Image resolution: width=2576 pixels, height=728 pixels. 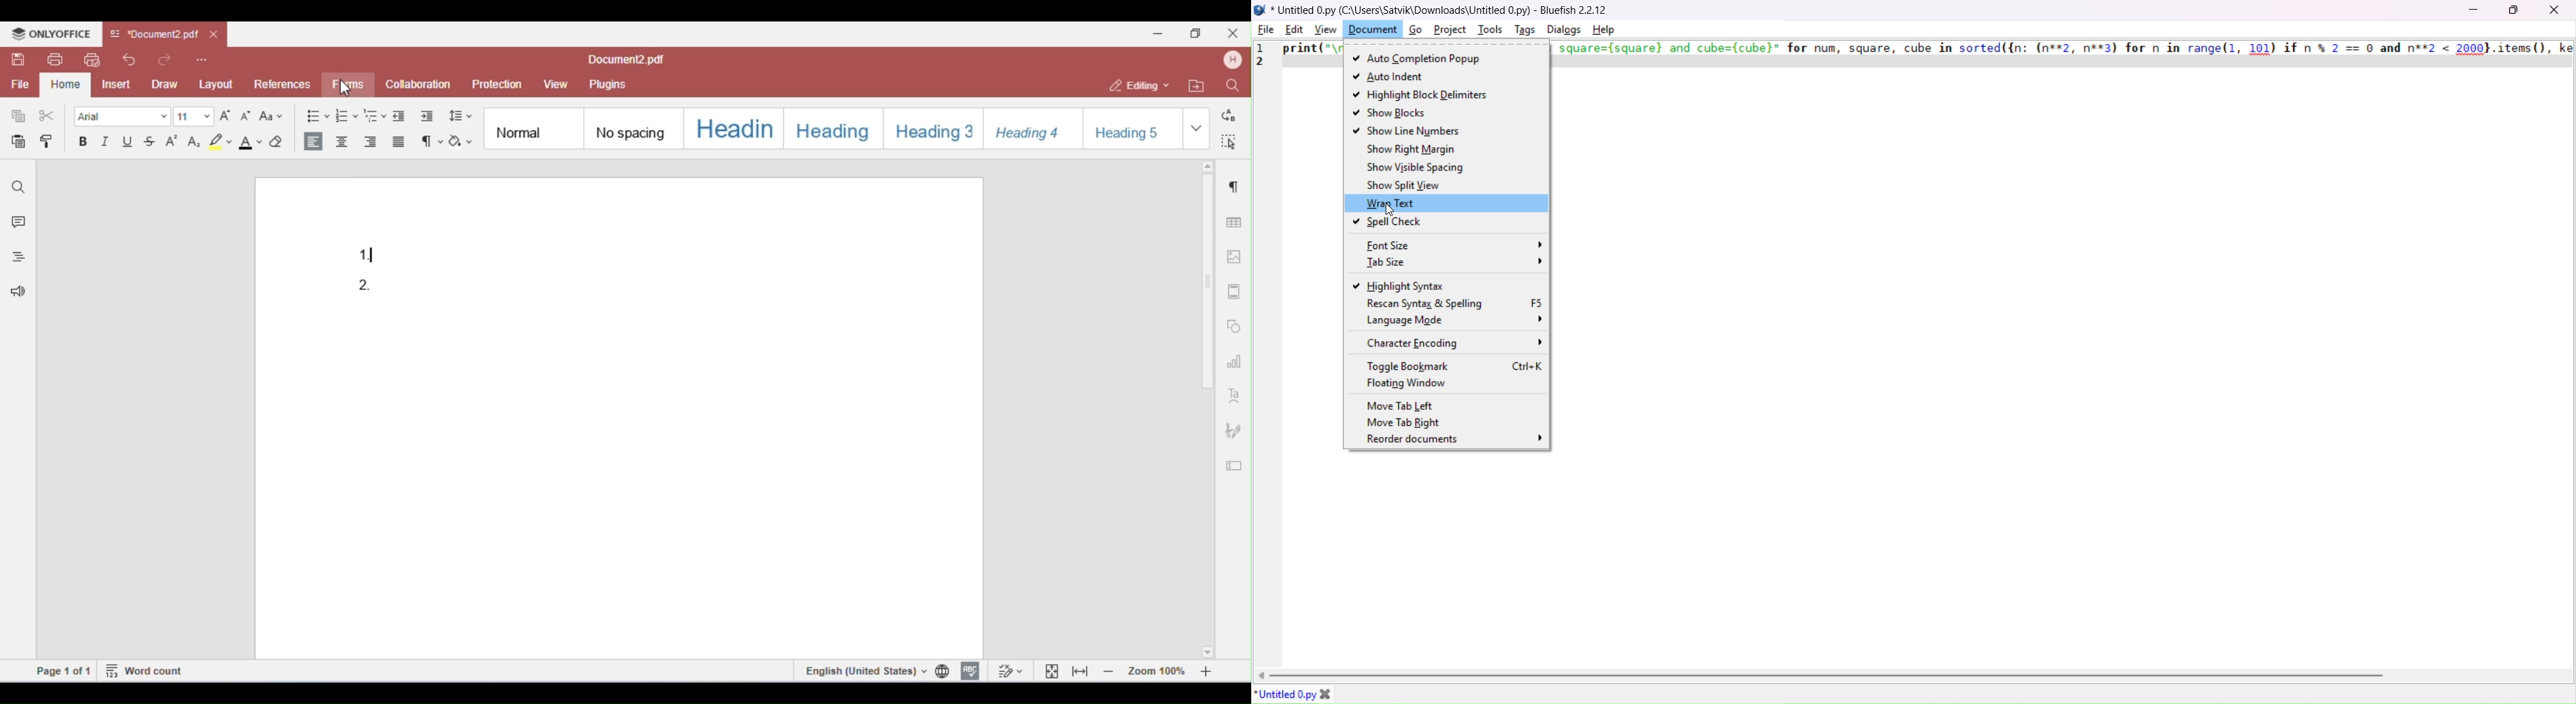 What do you see at coordinates (1452, 442) in the screenshot?
I see `reorder documents` at bounding box center [1452, 442].